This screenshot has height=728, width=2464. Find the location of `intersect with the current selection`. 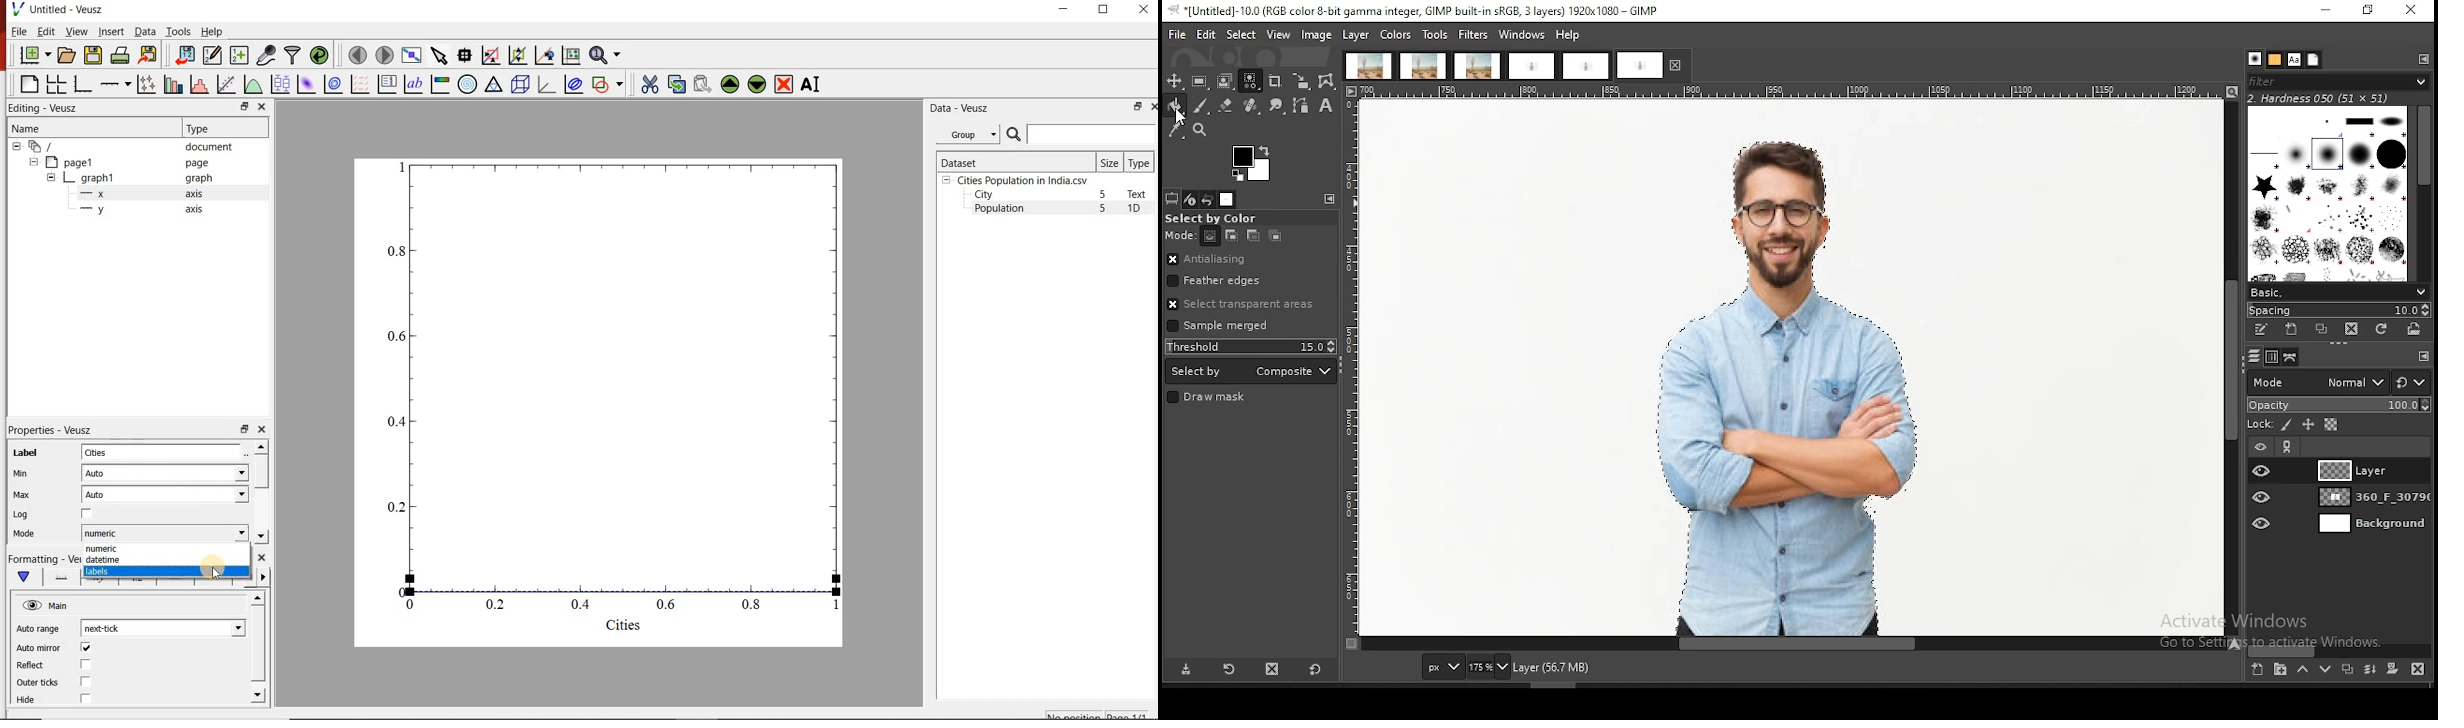

intersect with the current selection is located at coordinates (1273, 237).